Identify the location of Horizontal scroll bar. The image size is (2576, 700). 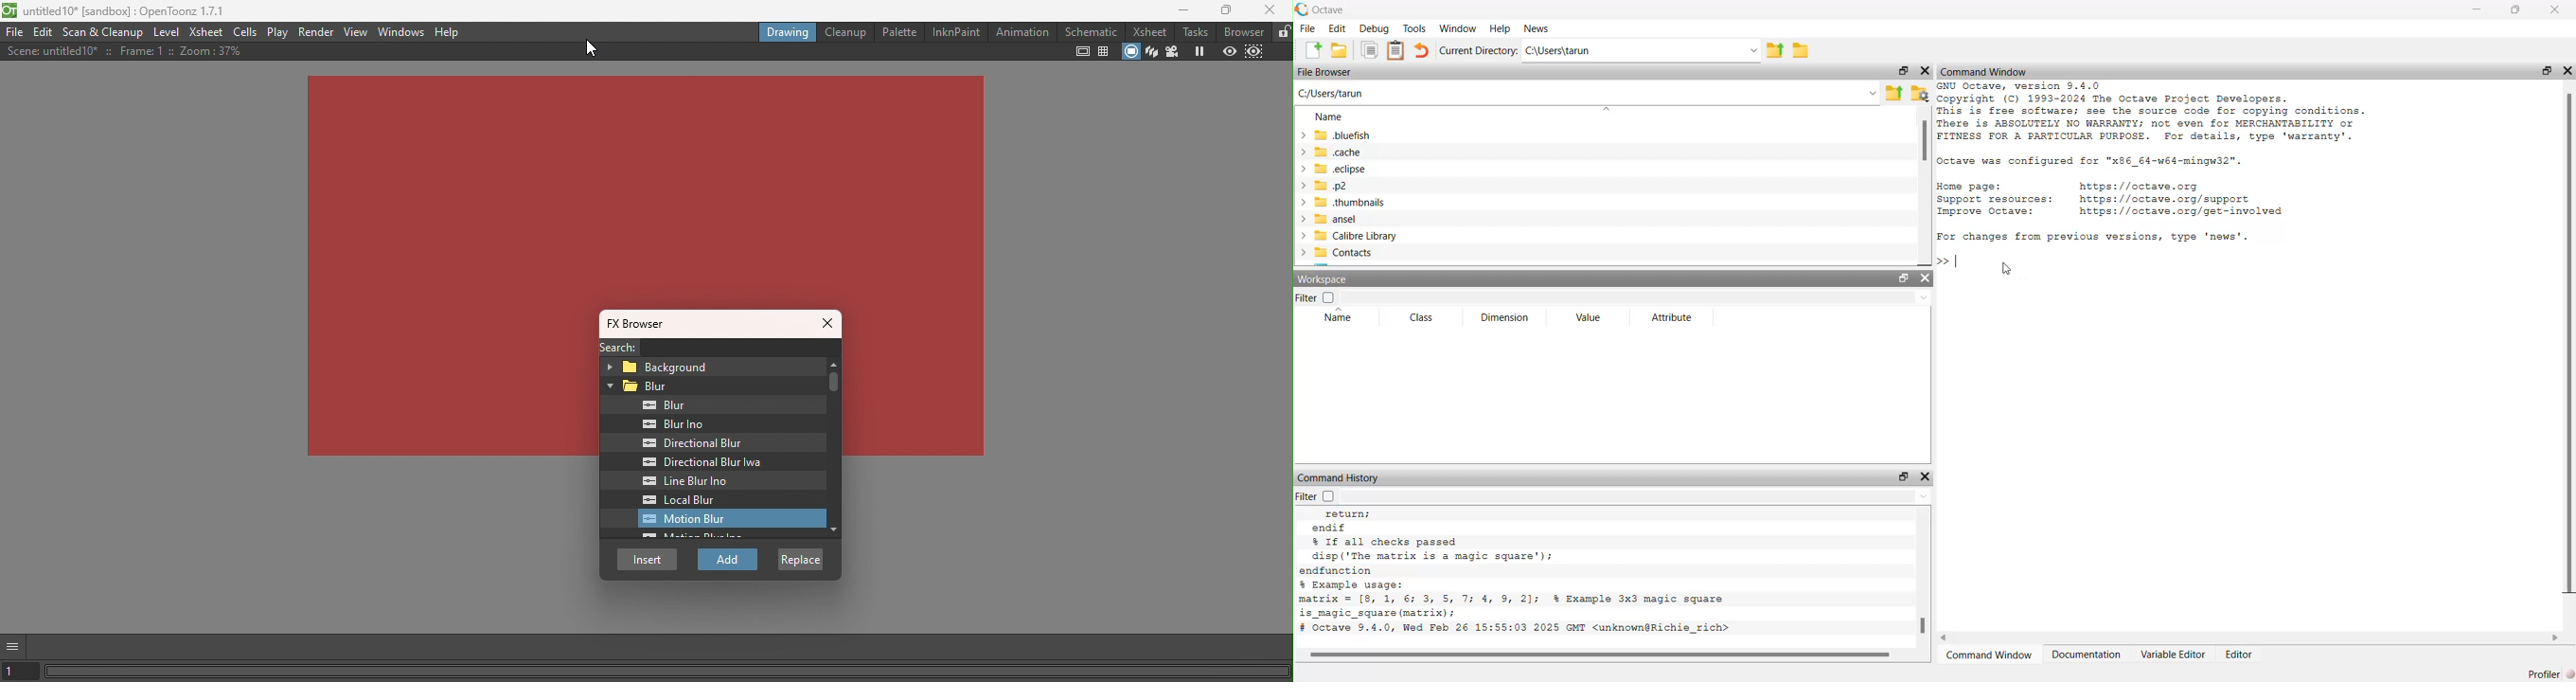
(668, 671).